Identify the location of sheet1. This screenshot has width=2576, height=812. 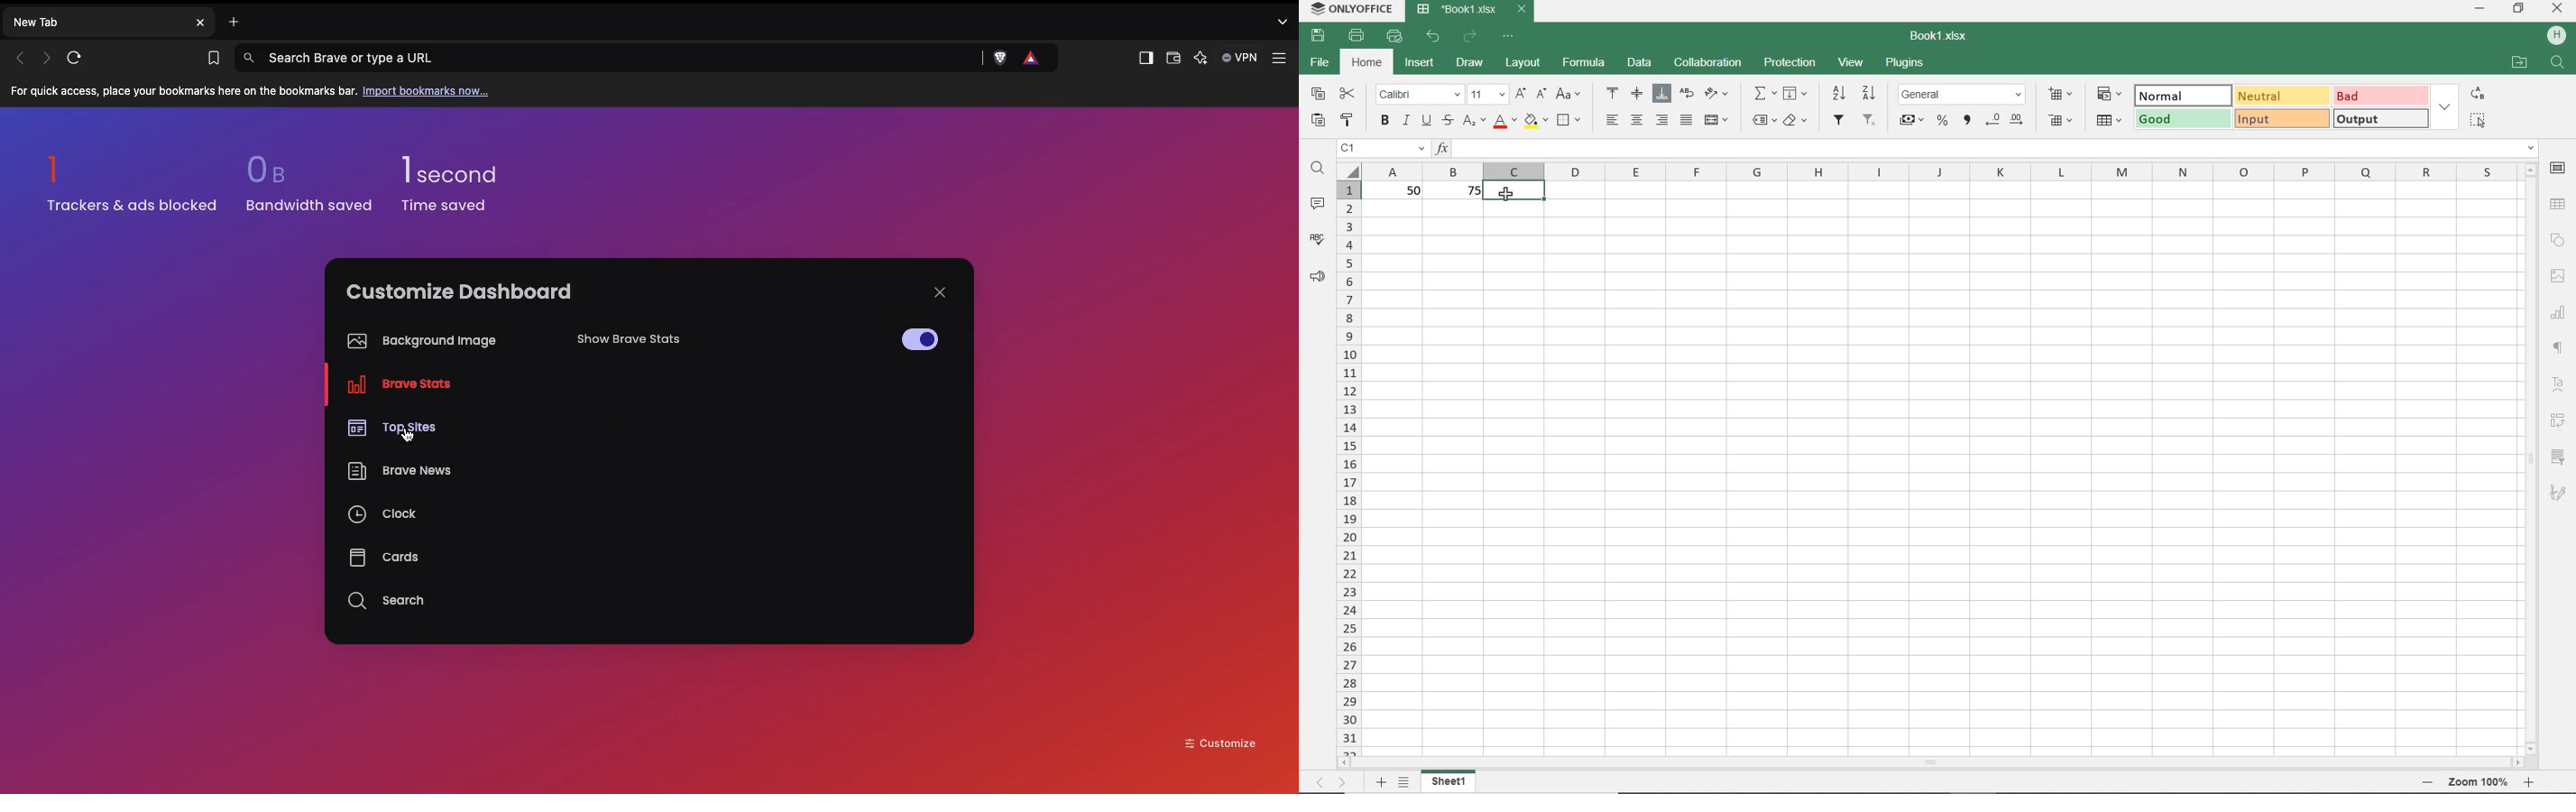
(1452, 781).